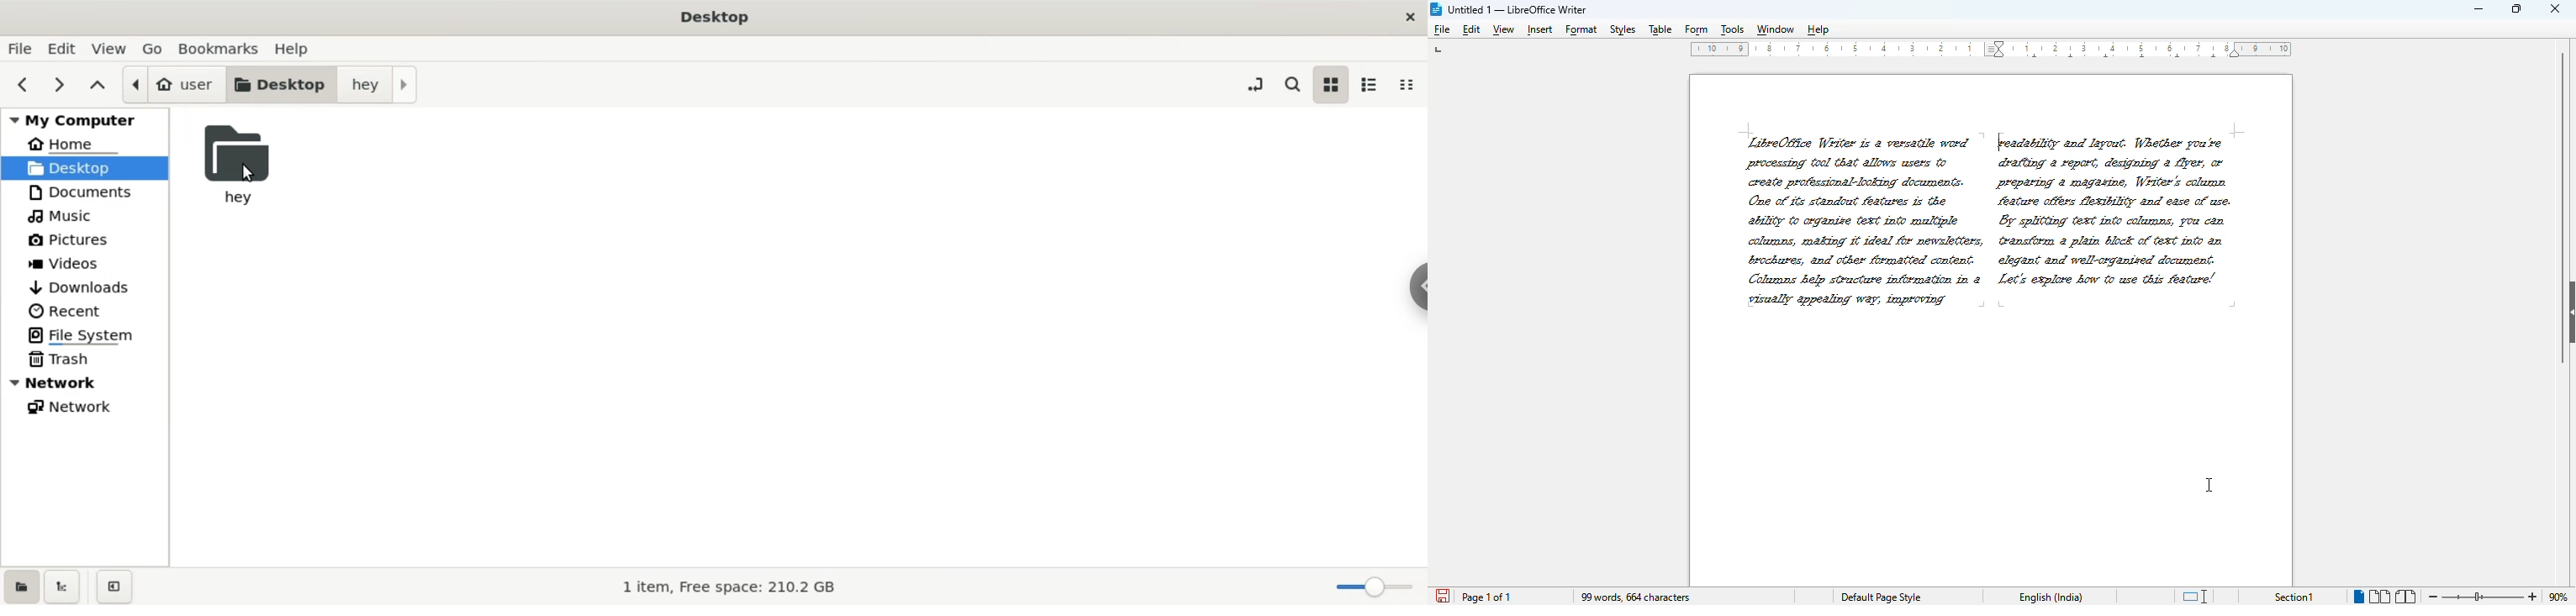 This screenshot has width=2576, height=616. I want to click on 8, 8, 10, so click(2257, 46).